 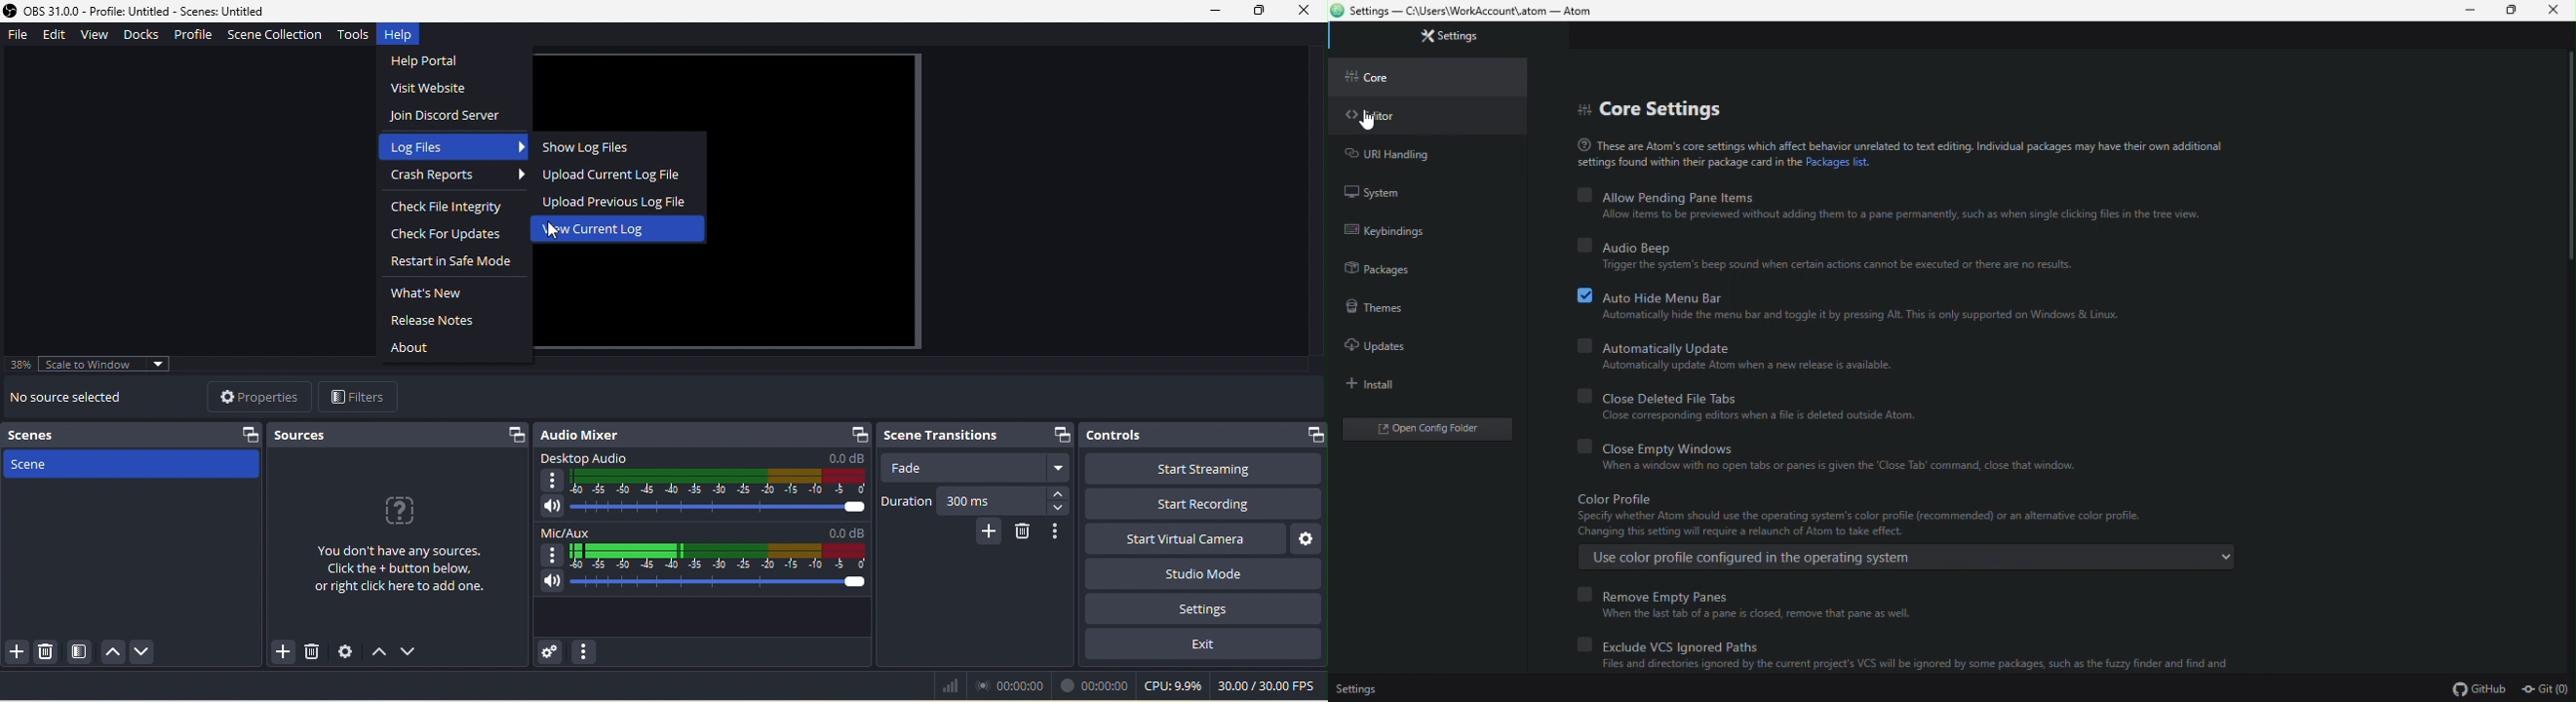 I want to click on file, so click(x=19, y=35).